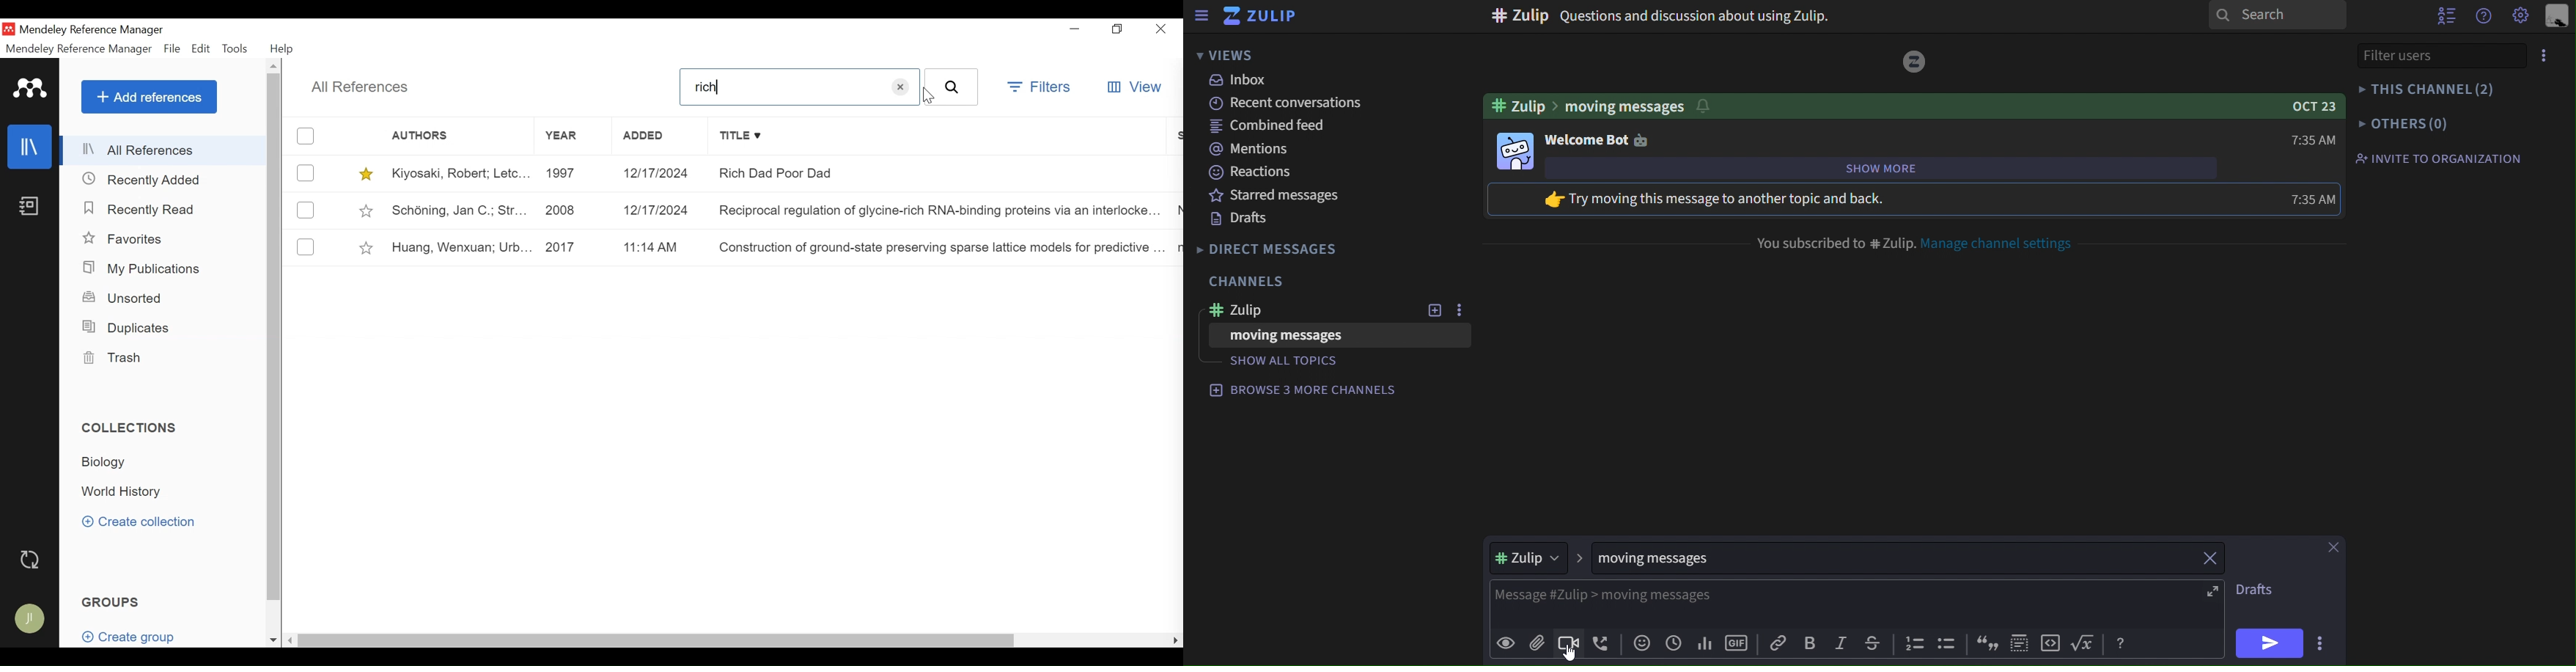  Describe the element at coordinates (1293, 362) in the screenshot. I see `show all topics` at that location.